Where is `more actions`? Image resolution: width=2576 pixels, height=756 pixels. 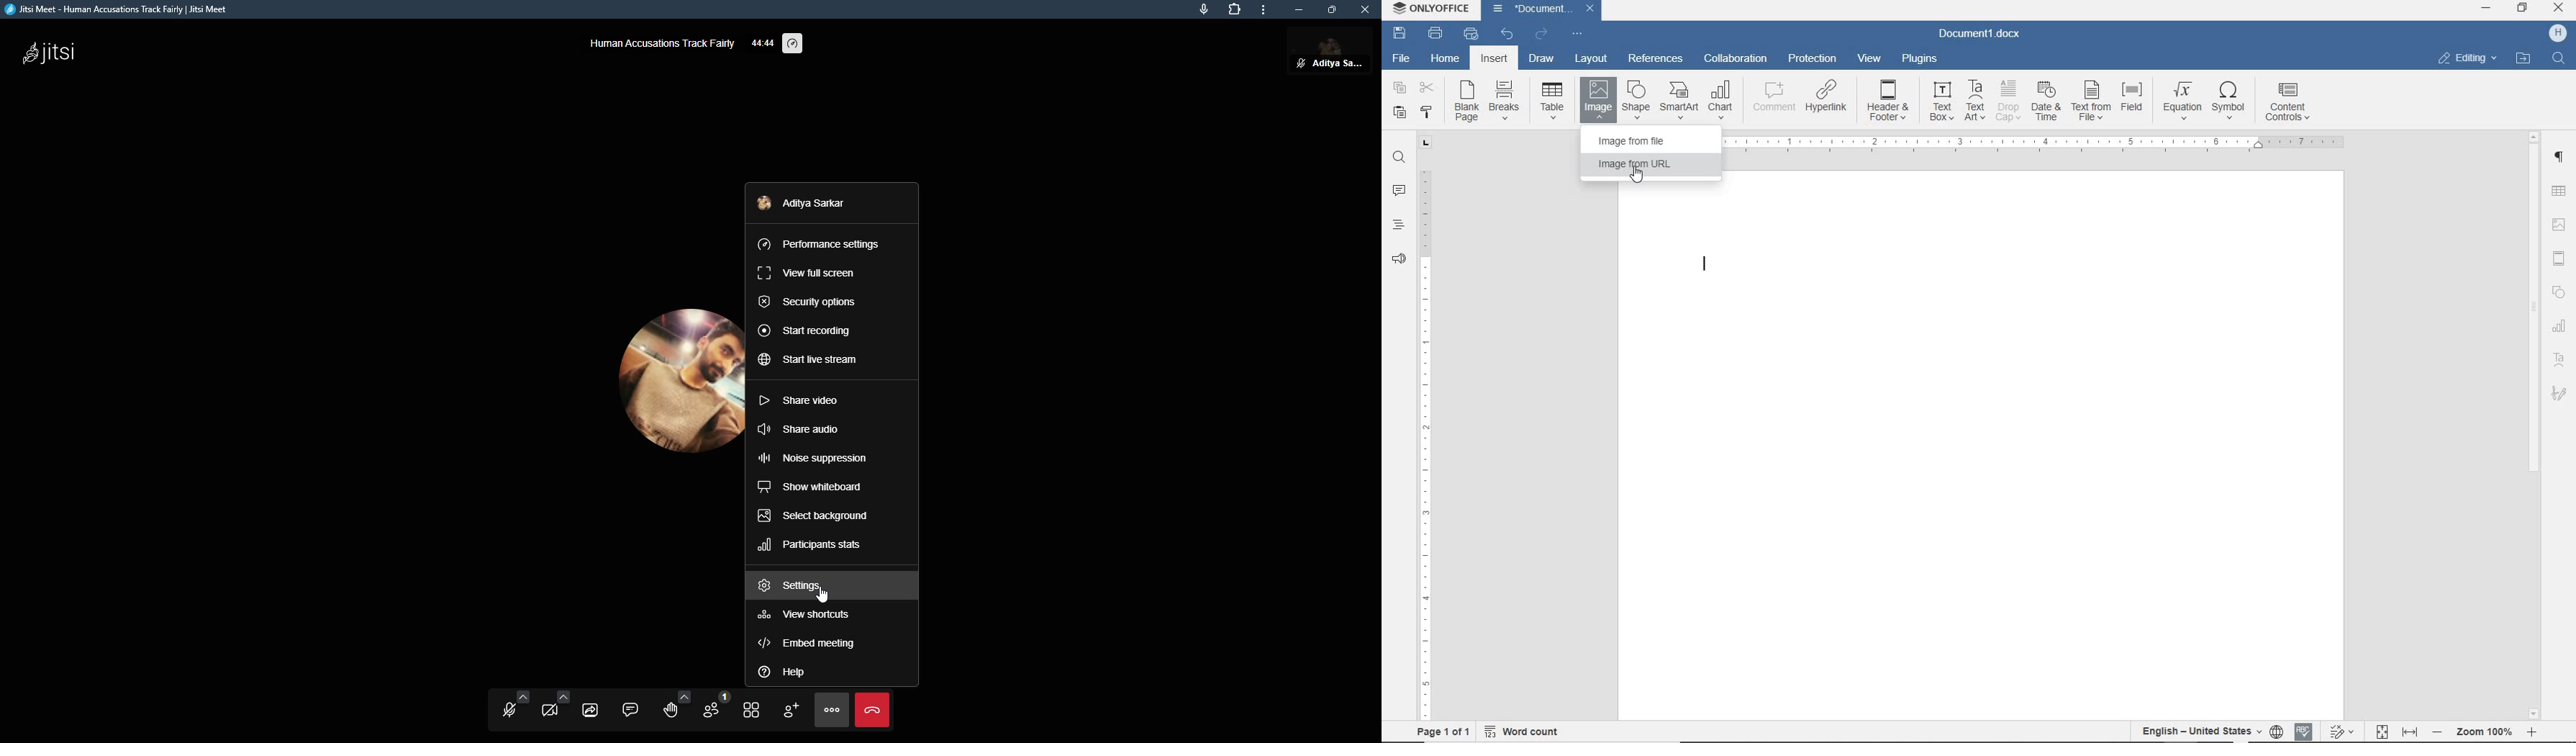
more actions is located at coordinates (831, 709).